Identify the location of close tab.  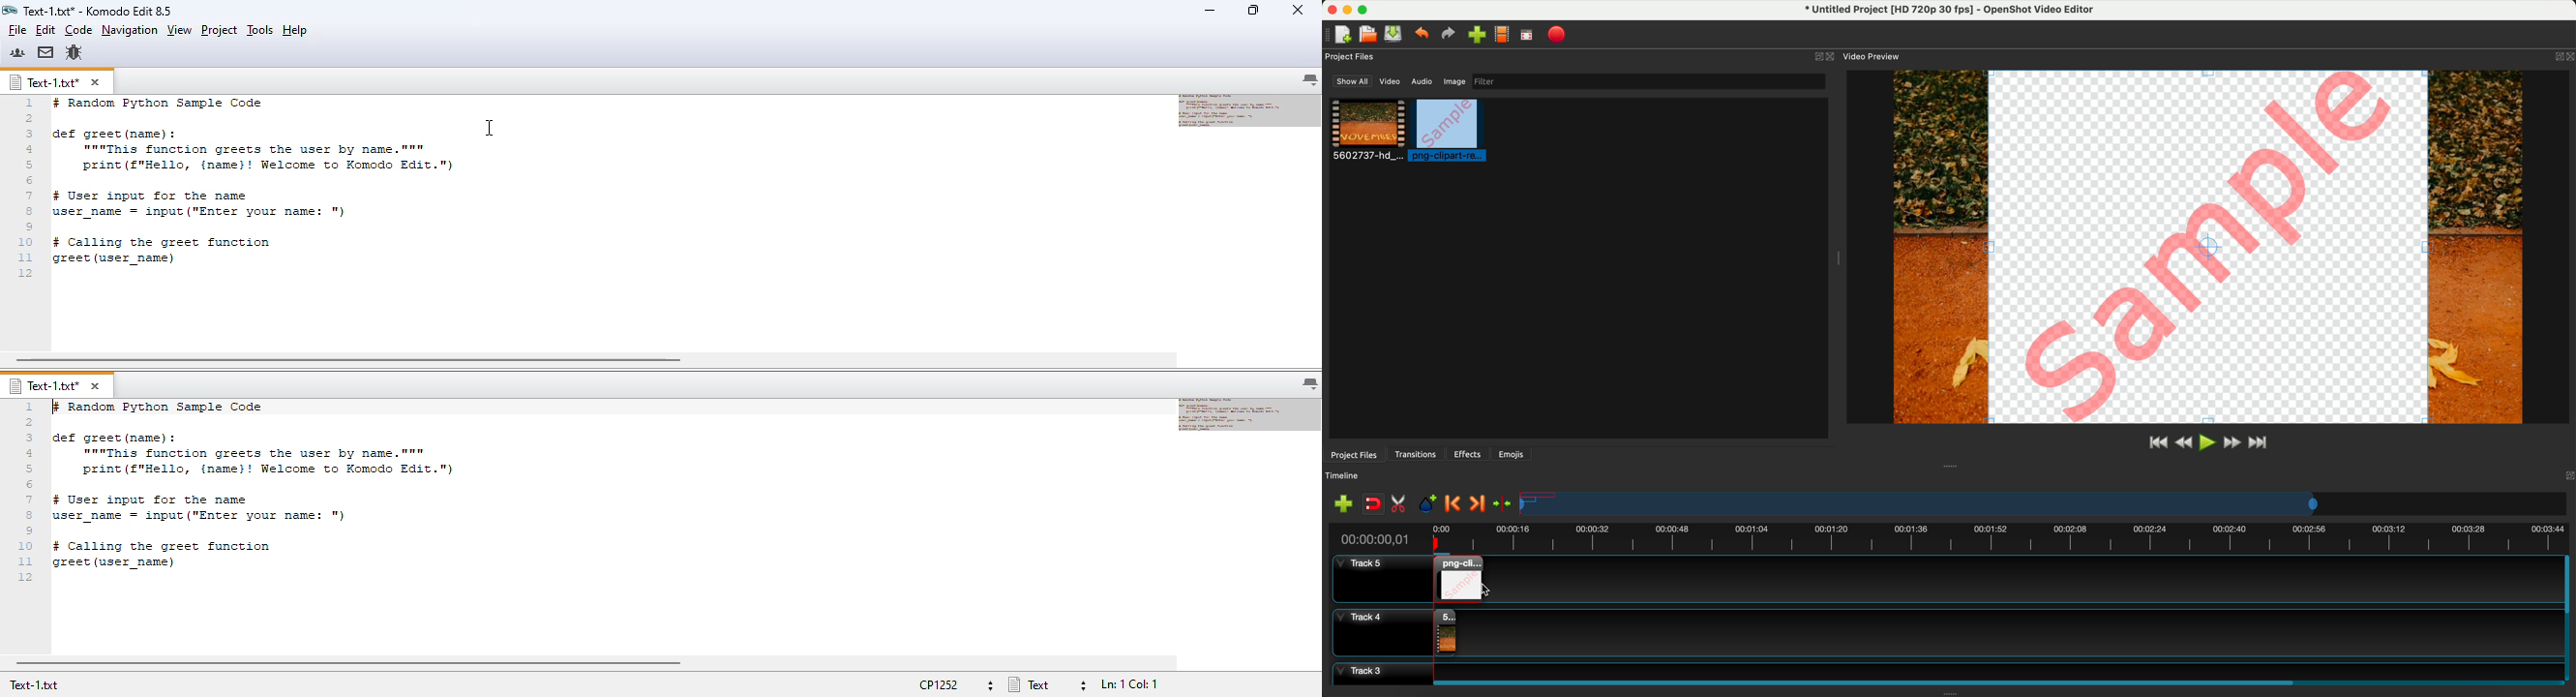
(98, 386).